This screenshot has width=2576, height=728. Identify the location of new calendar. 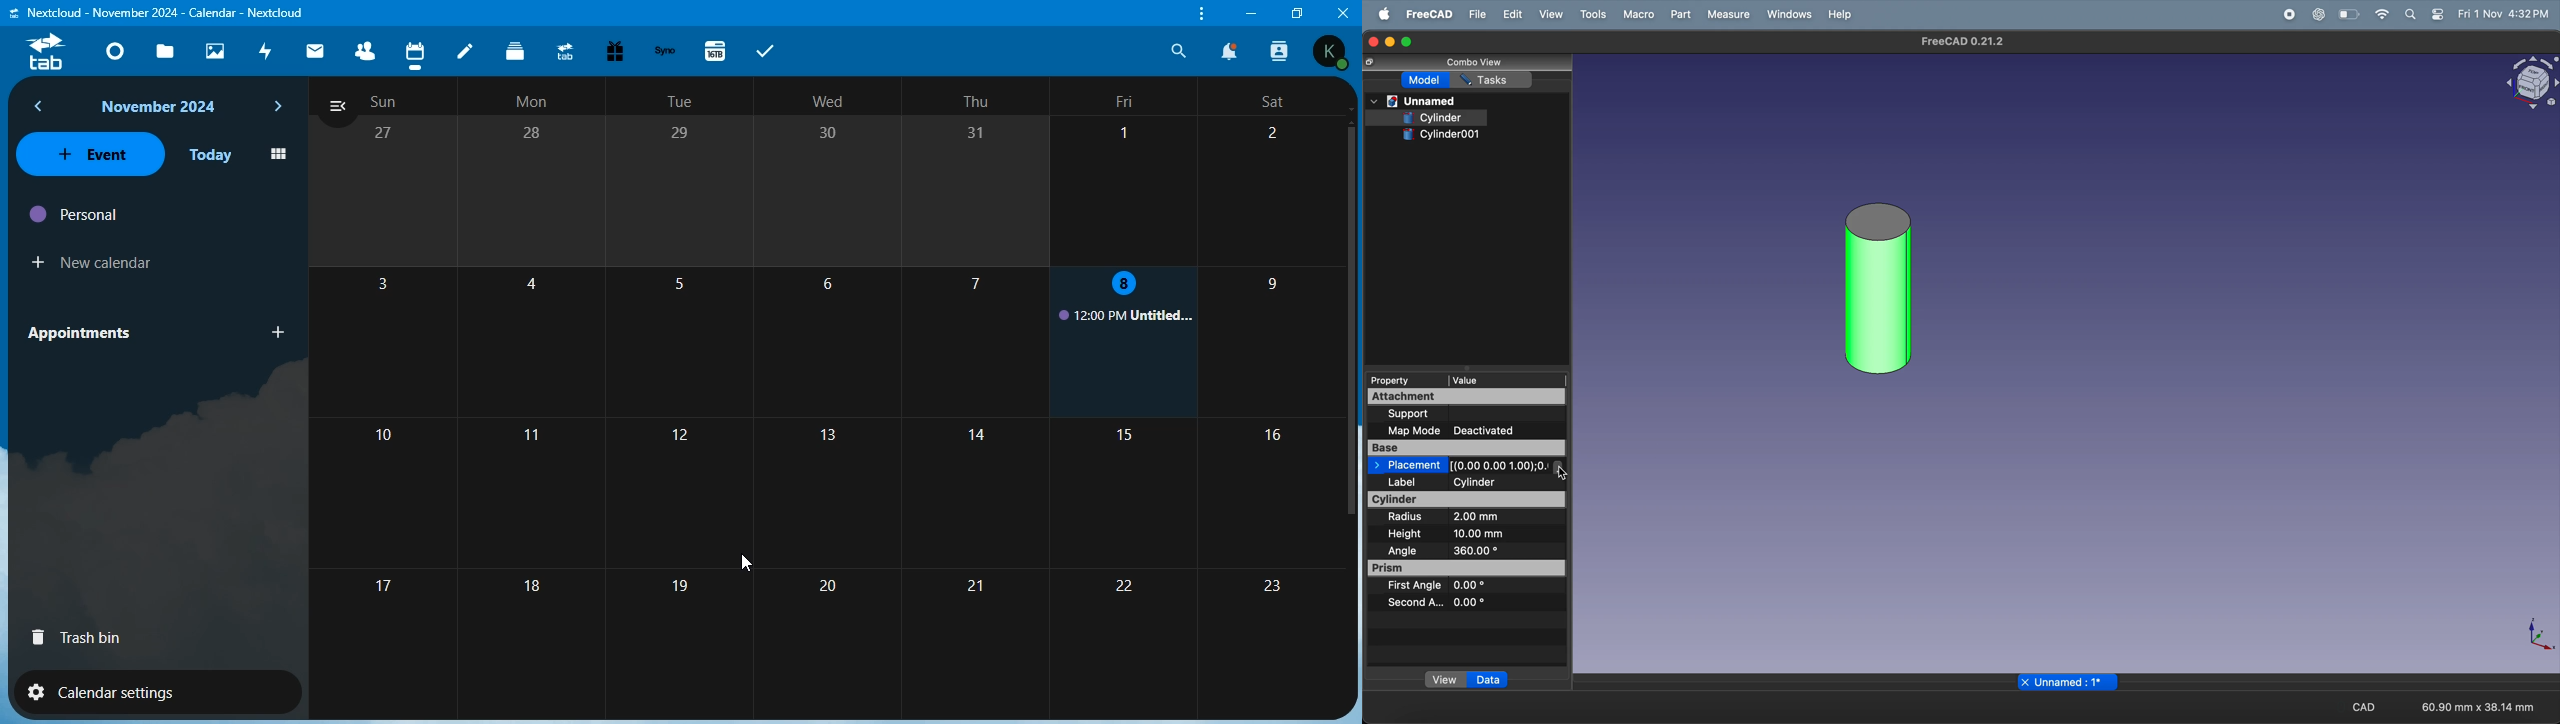
(93, 262).